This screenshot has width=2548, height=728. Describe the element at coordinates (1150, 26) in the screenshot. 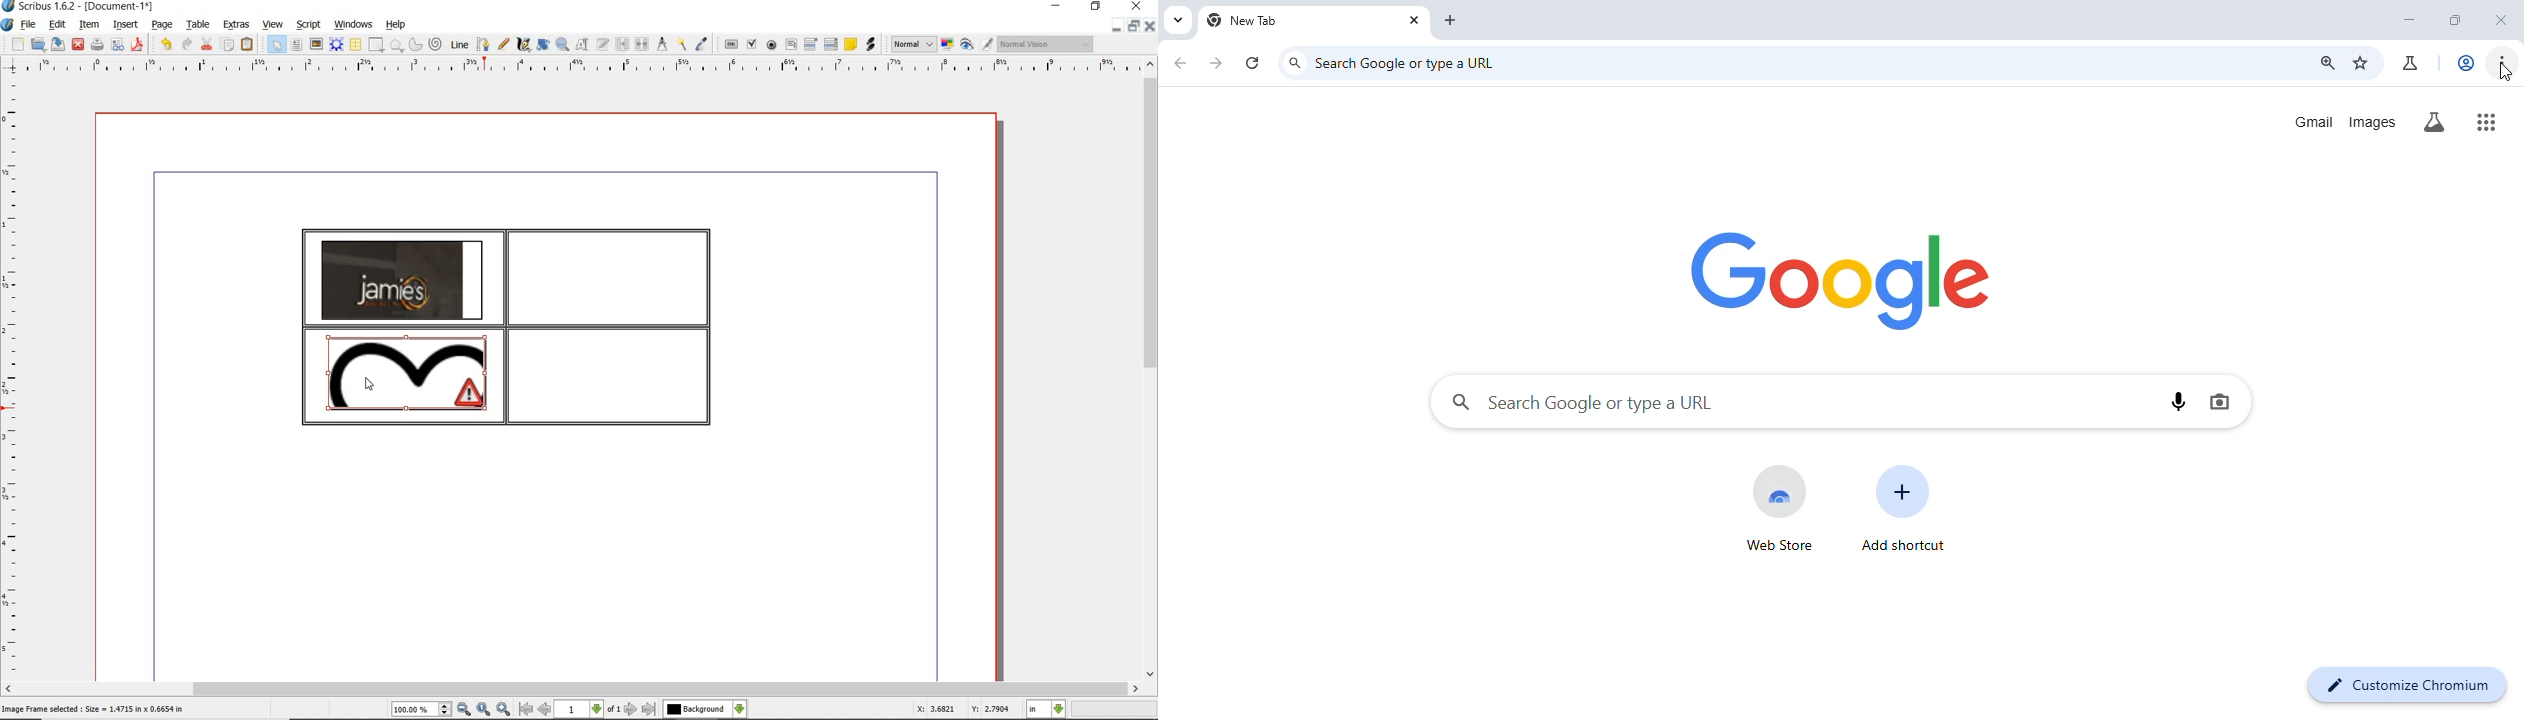

I see `close` at that location.